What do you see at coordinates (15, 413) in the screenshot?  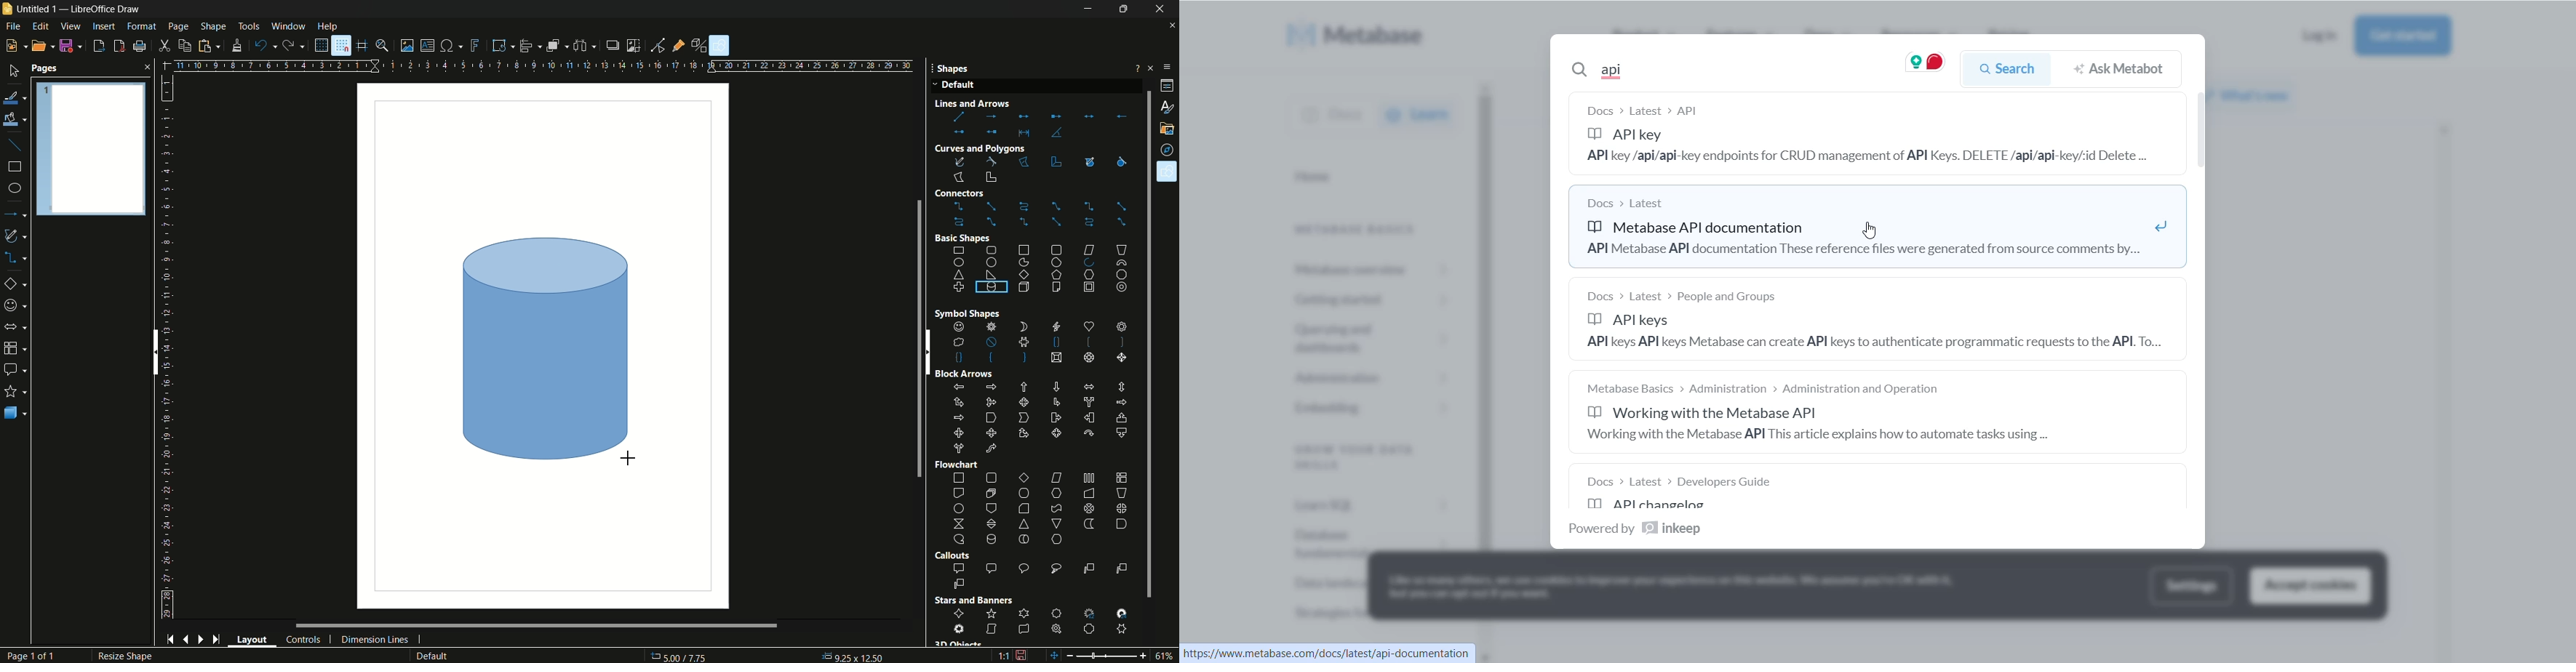 I see `3D objects` at bounding box center [15, 413].